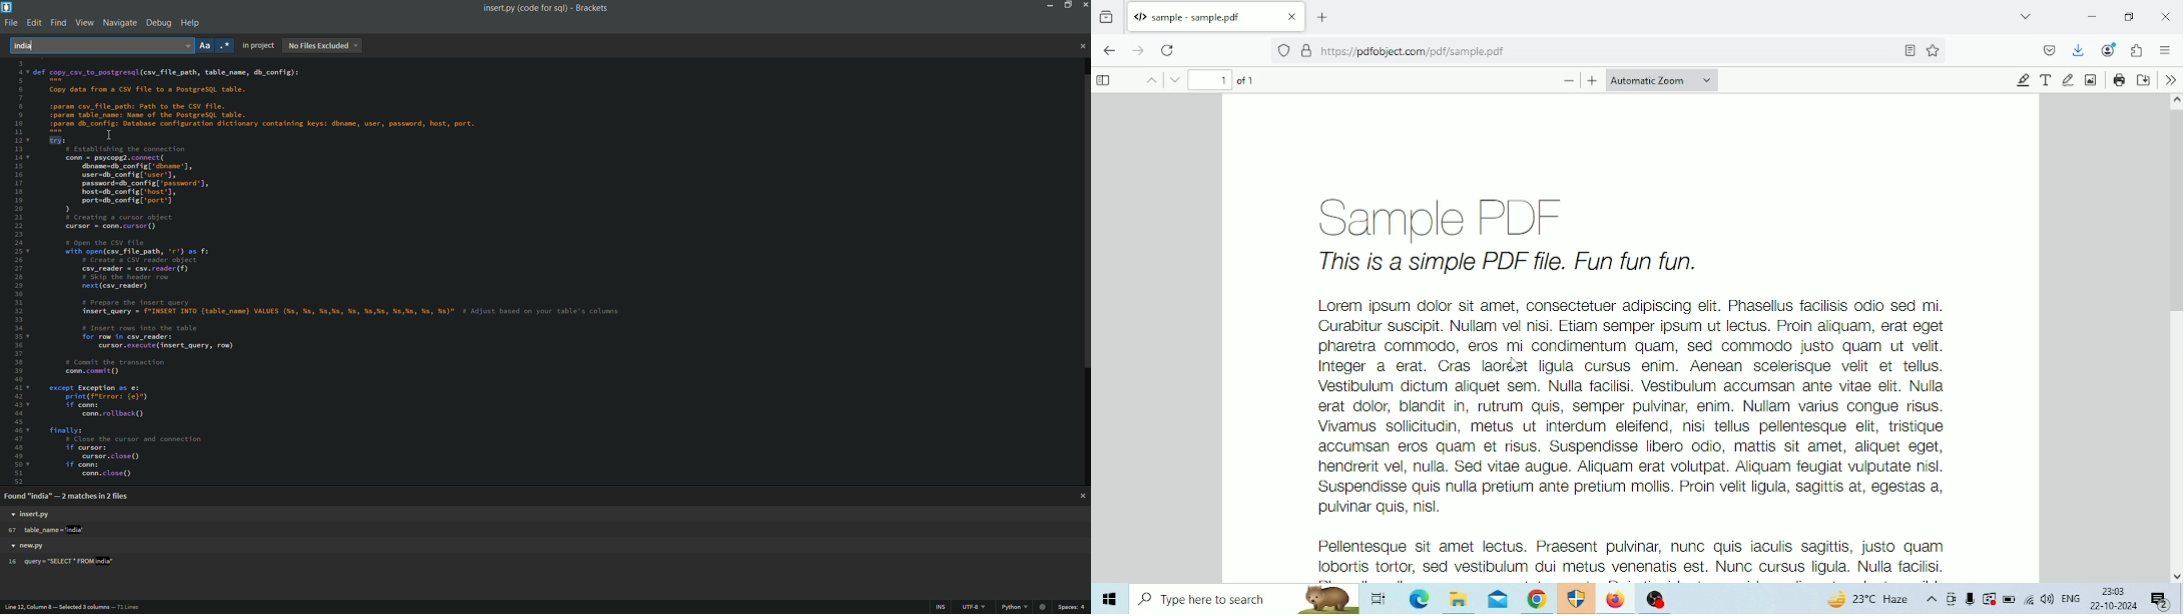  I want to click on Zoom options, so click(1661, 80).